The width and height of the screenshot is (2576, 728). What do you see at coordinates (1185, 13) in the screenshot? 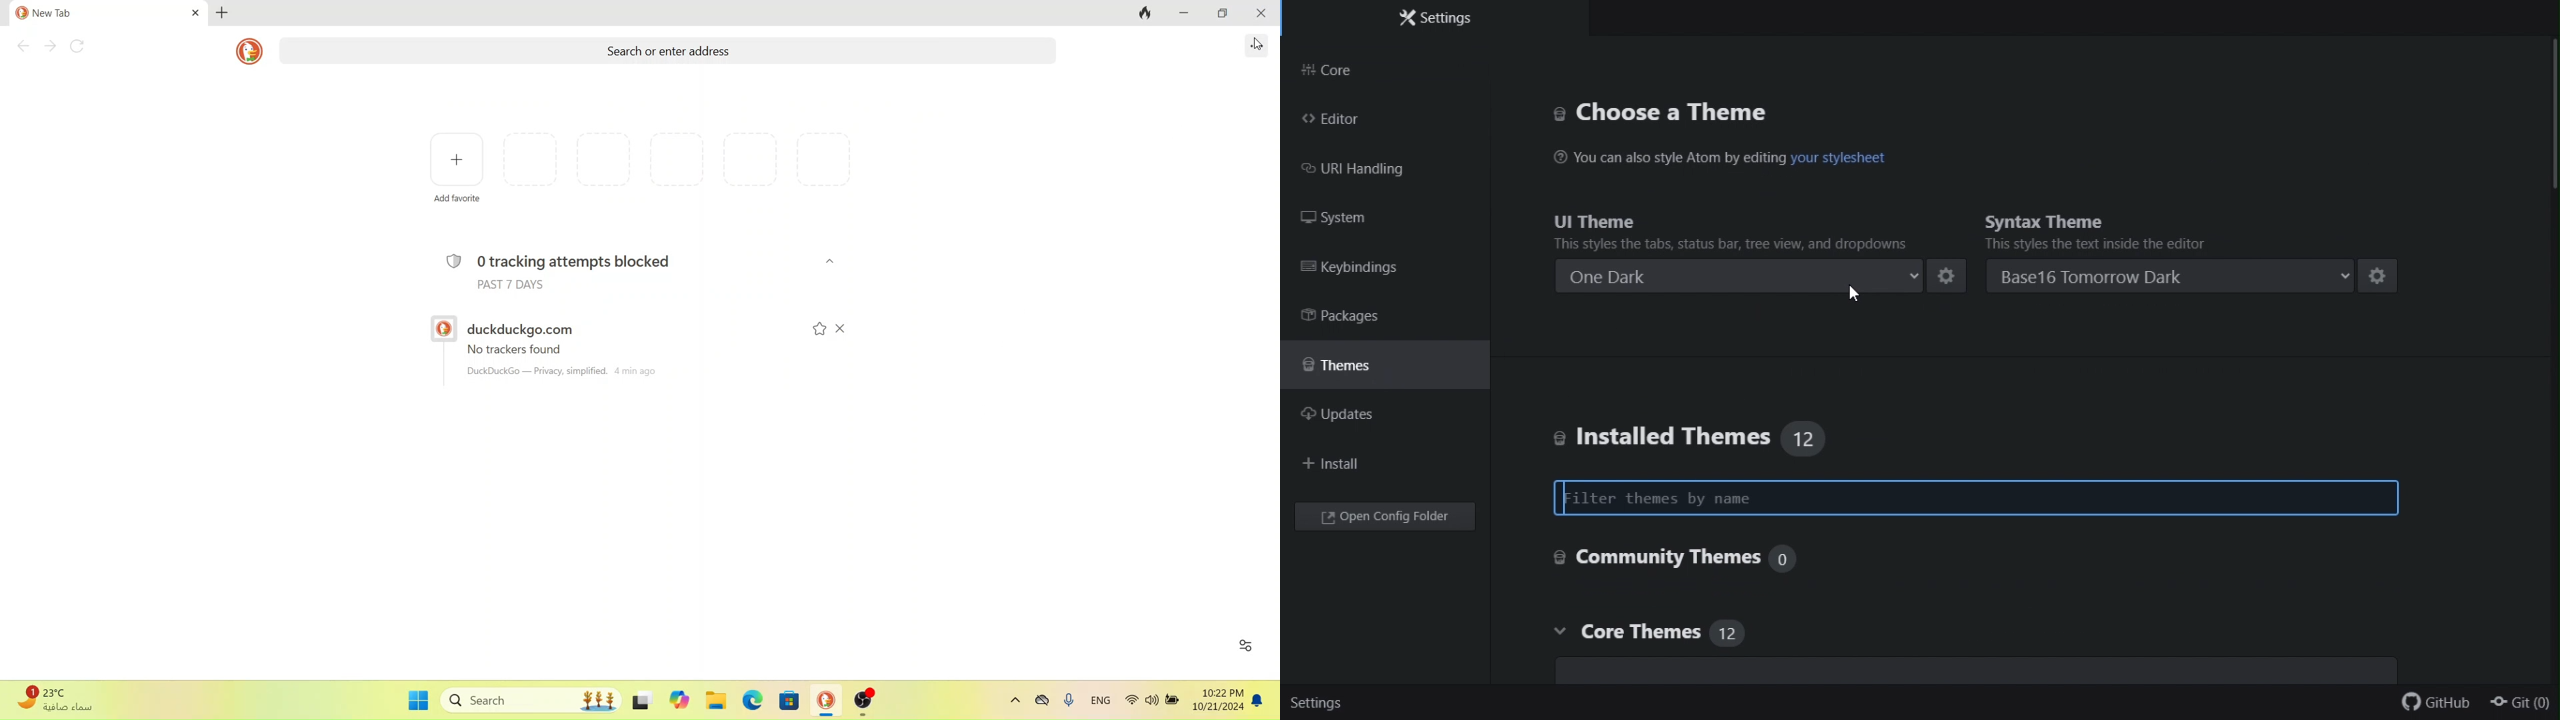
I see `minimize` at bounding box center [1185, 13].